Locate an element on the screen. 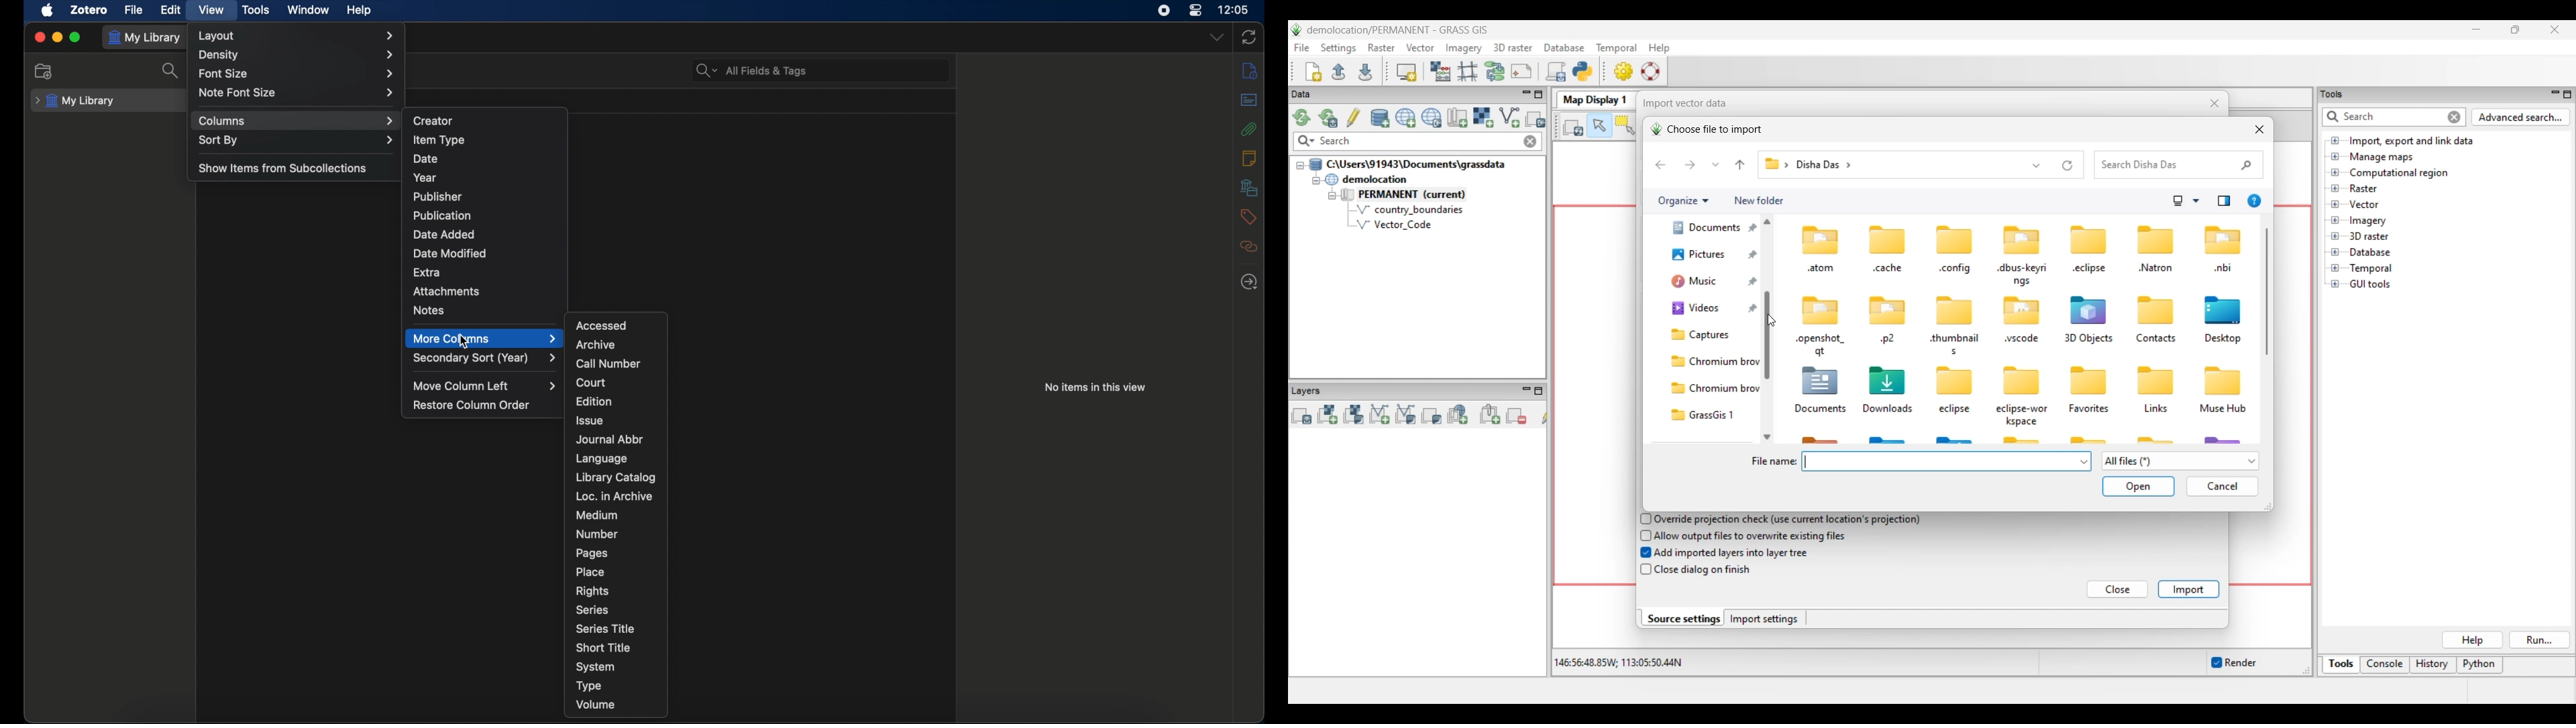 Image resolution: width=2576 pixels, height=728 pixels. screen recorder is located at coordinates (1163, 11).